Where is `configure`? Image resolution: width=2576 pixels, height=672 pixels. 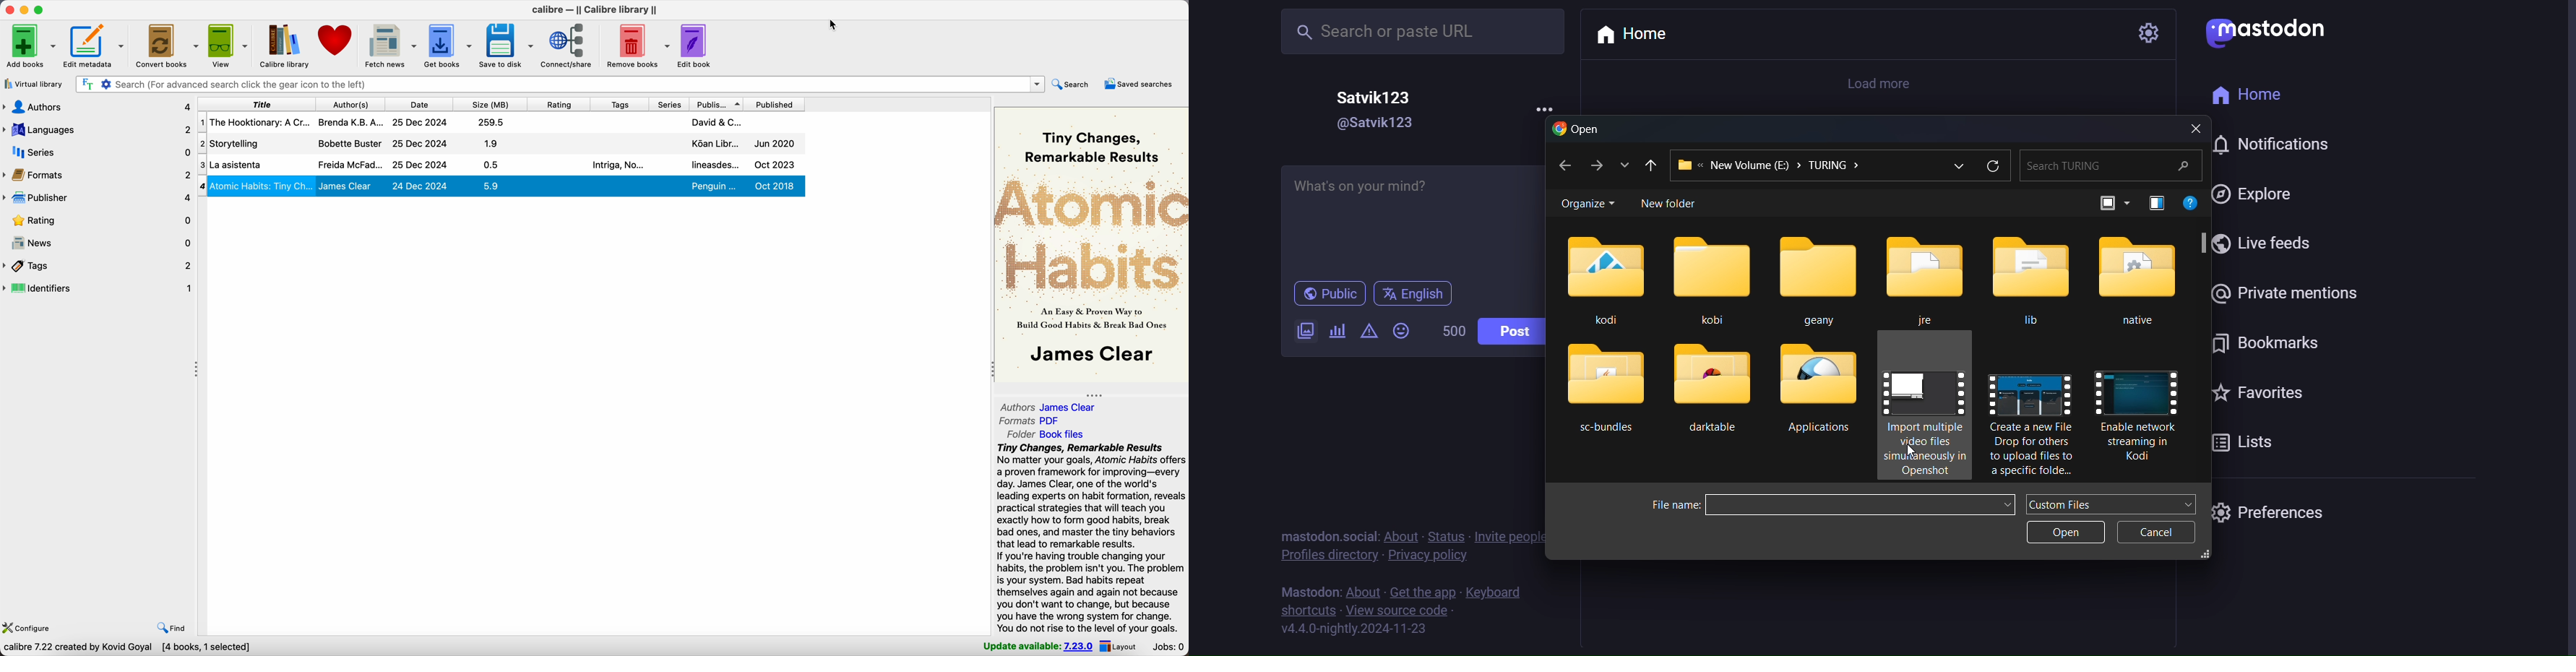 configure is located at coordinates (30, 626).